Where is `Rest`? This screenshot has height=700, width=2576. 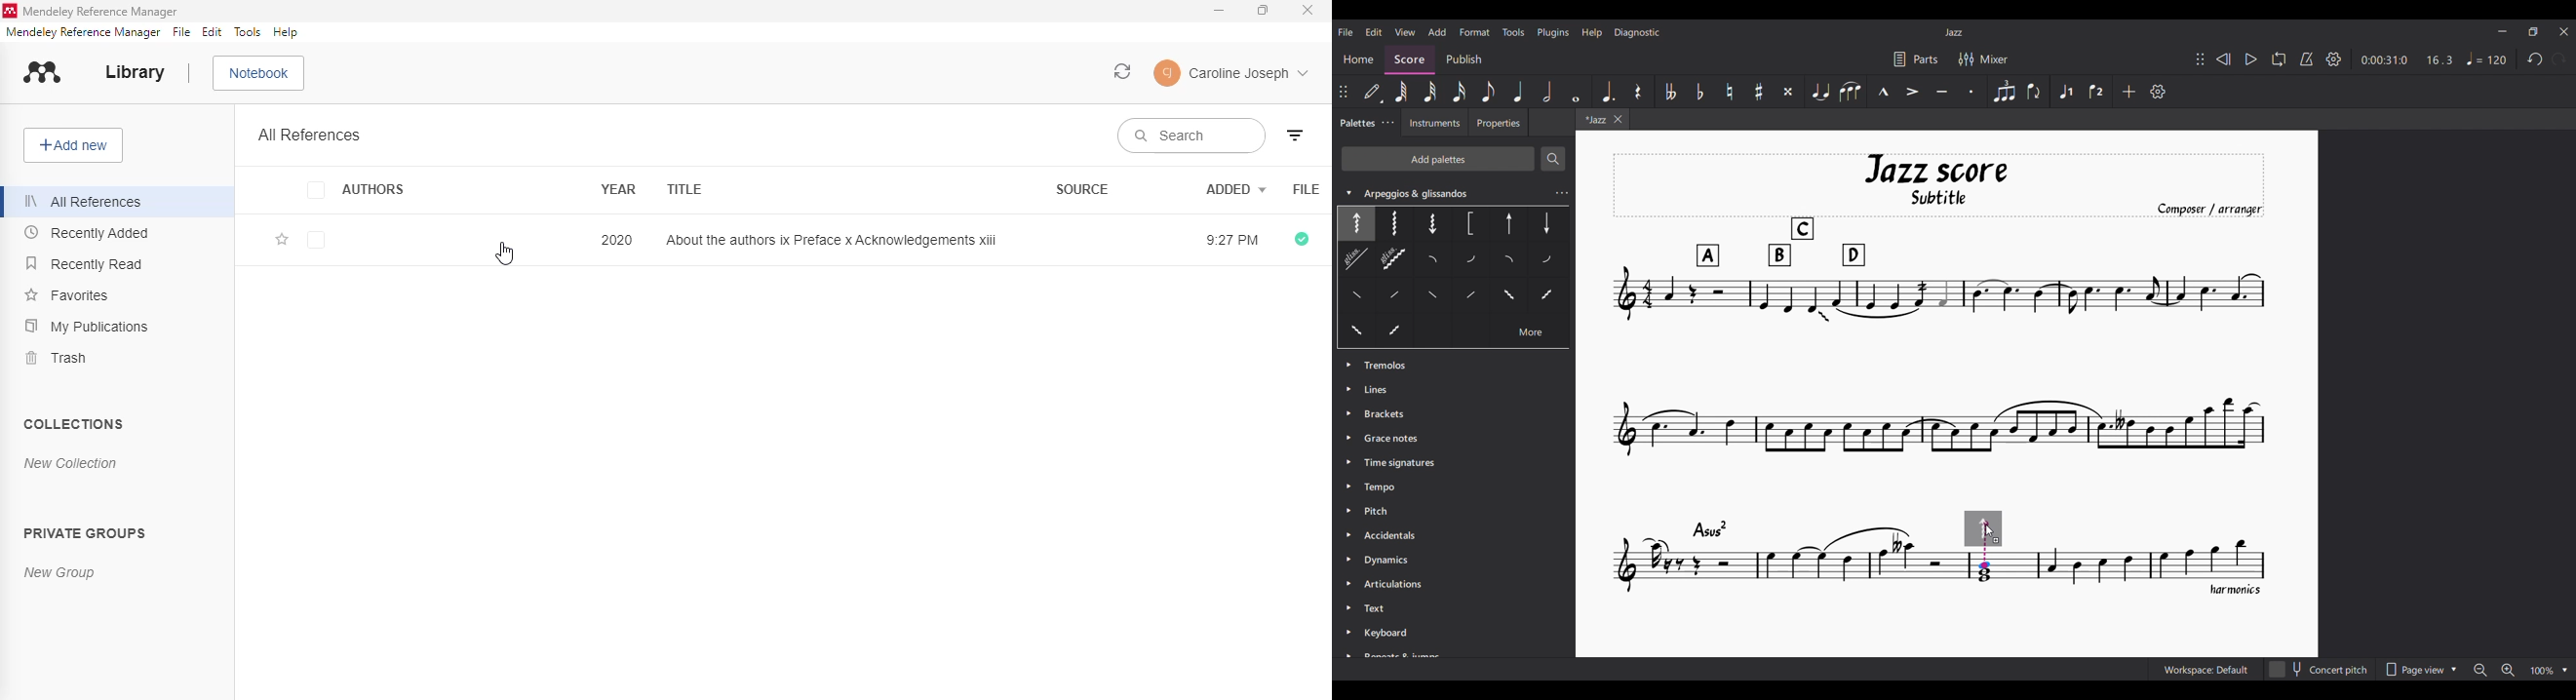
Rest is located at coordinates (1638, 92).